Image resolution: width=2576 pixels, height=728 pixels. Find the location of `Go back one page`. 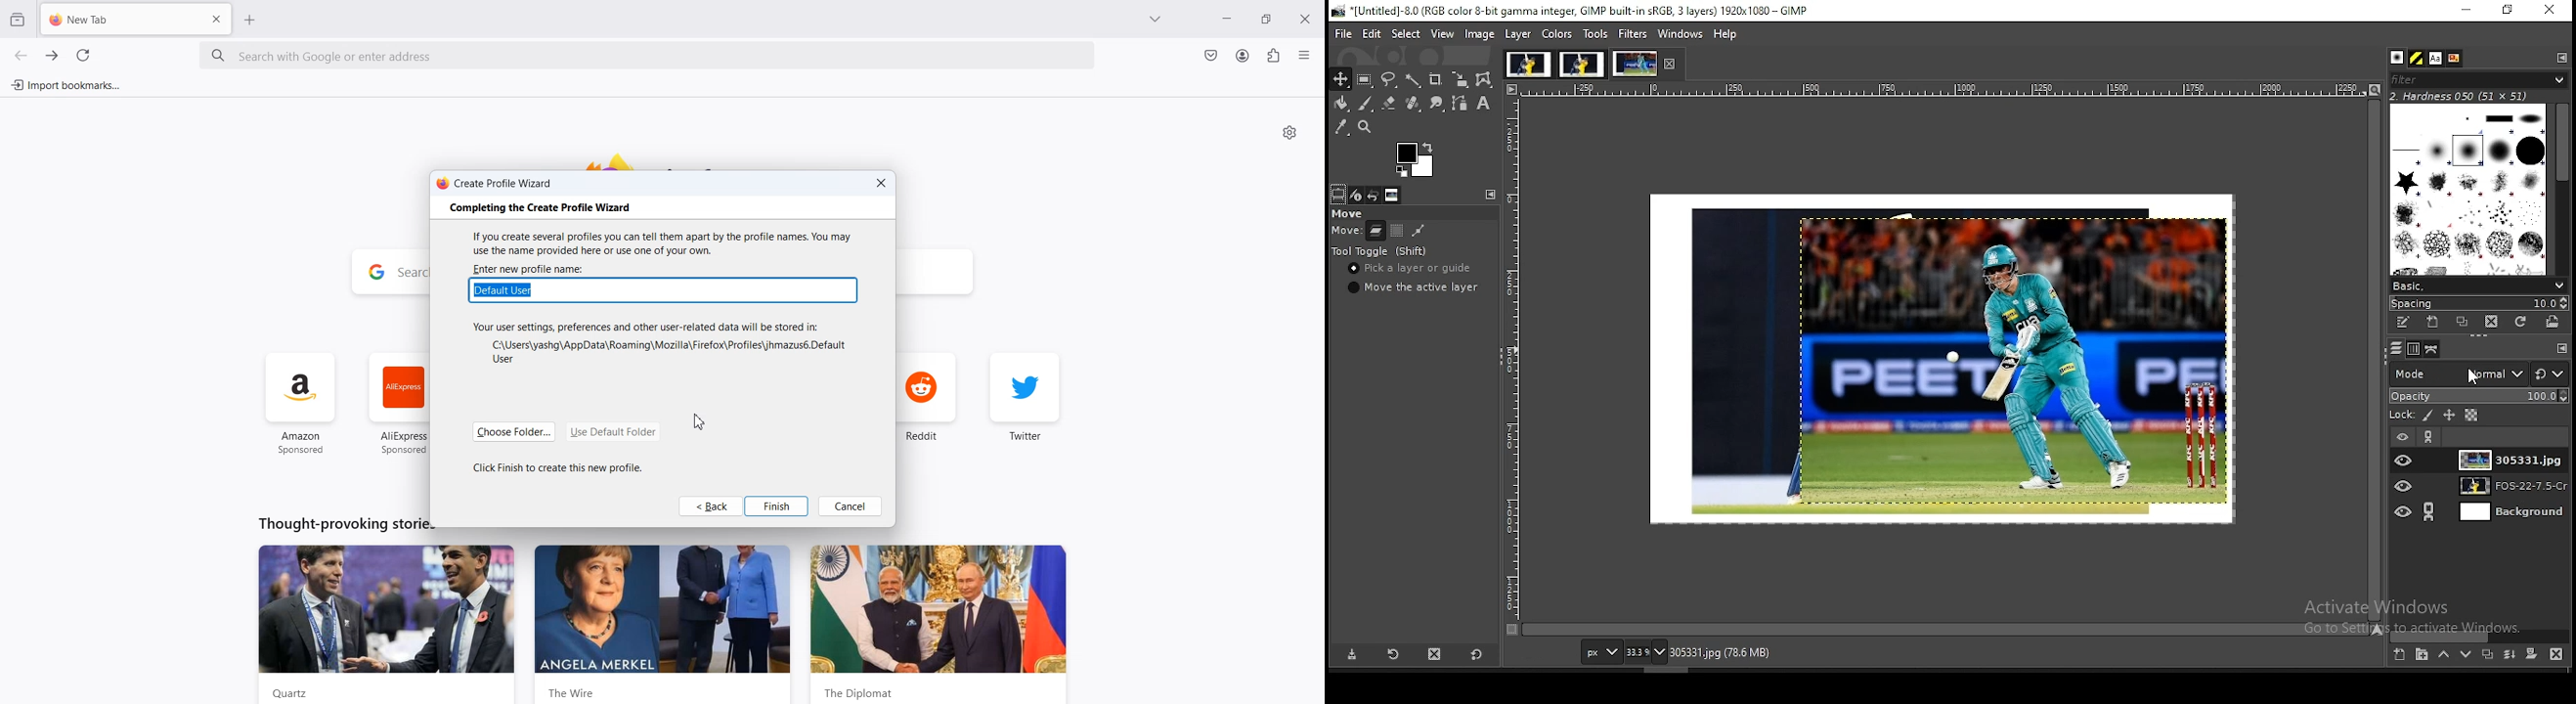

Go back one page is located at coordinates (21, 55).